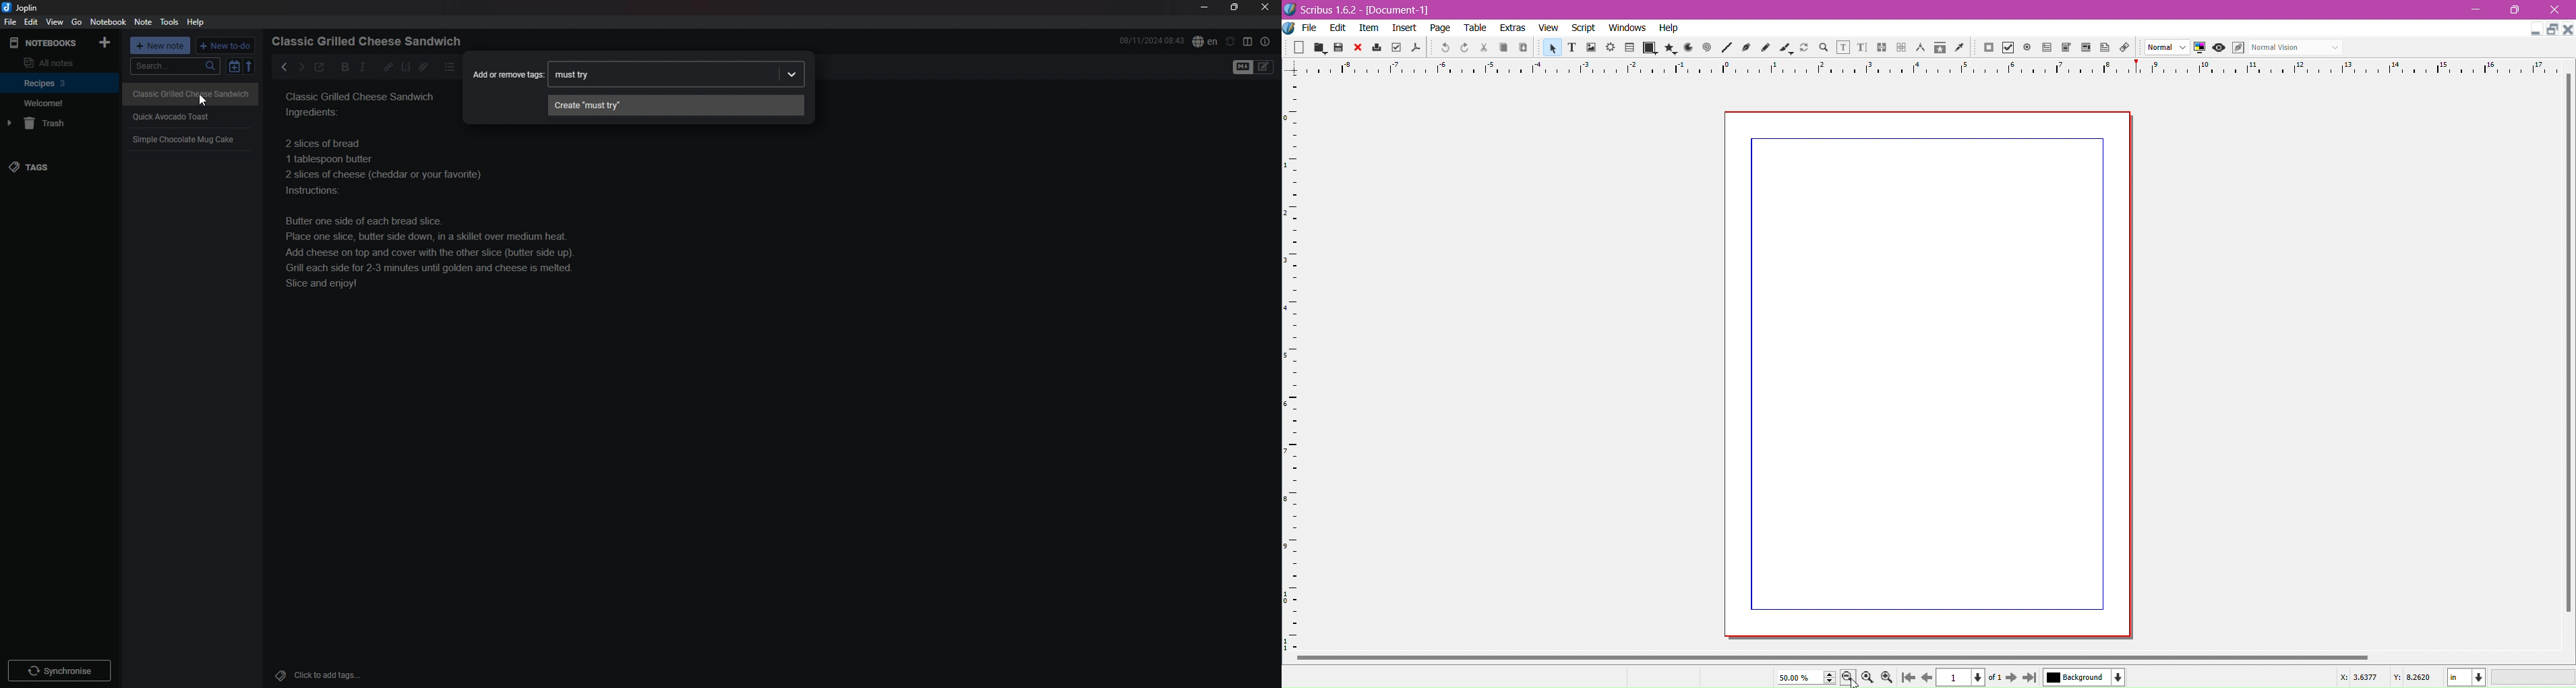 The height and width of the screenshot is (700, 2576). Describe the element at coordinates (300, 67) in the screenshot. I see `next` at that location.